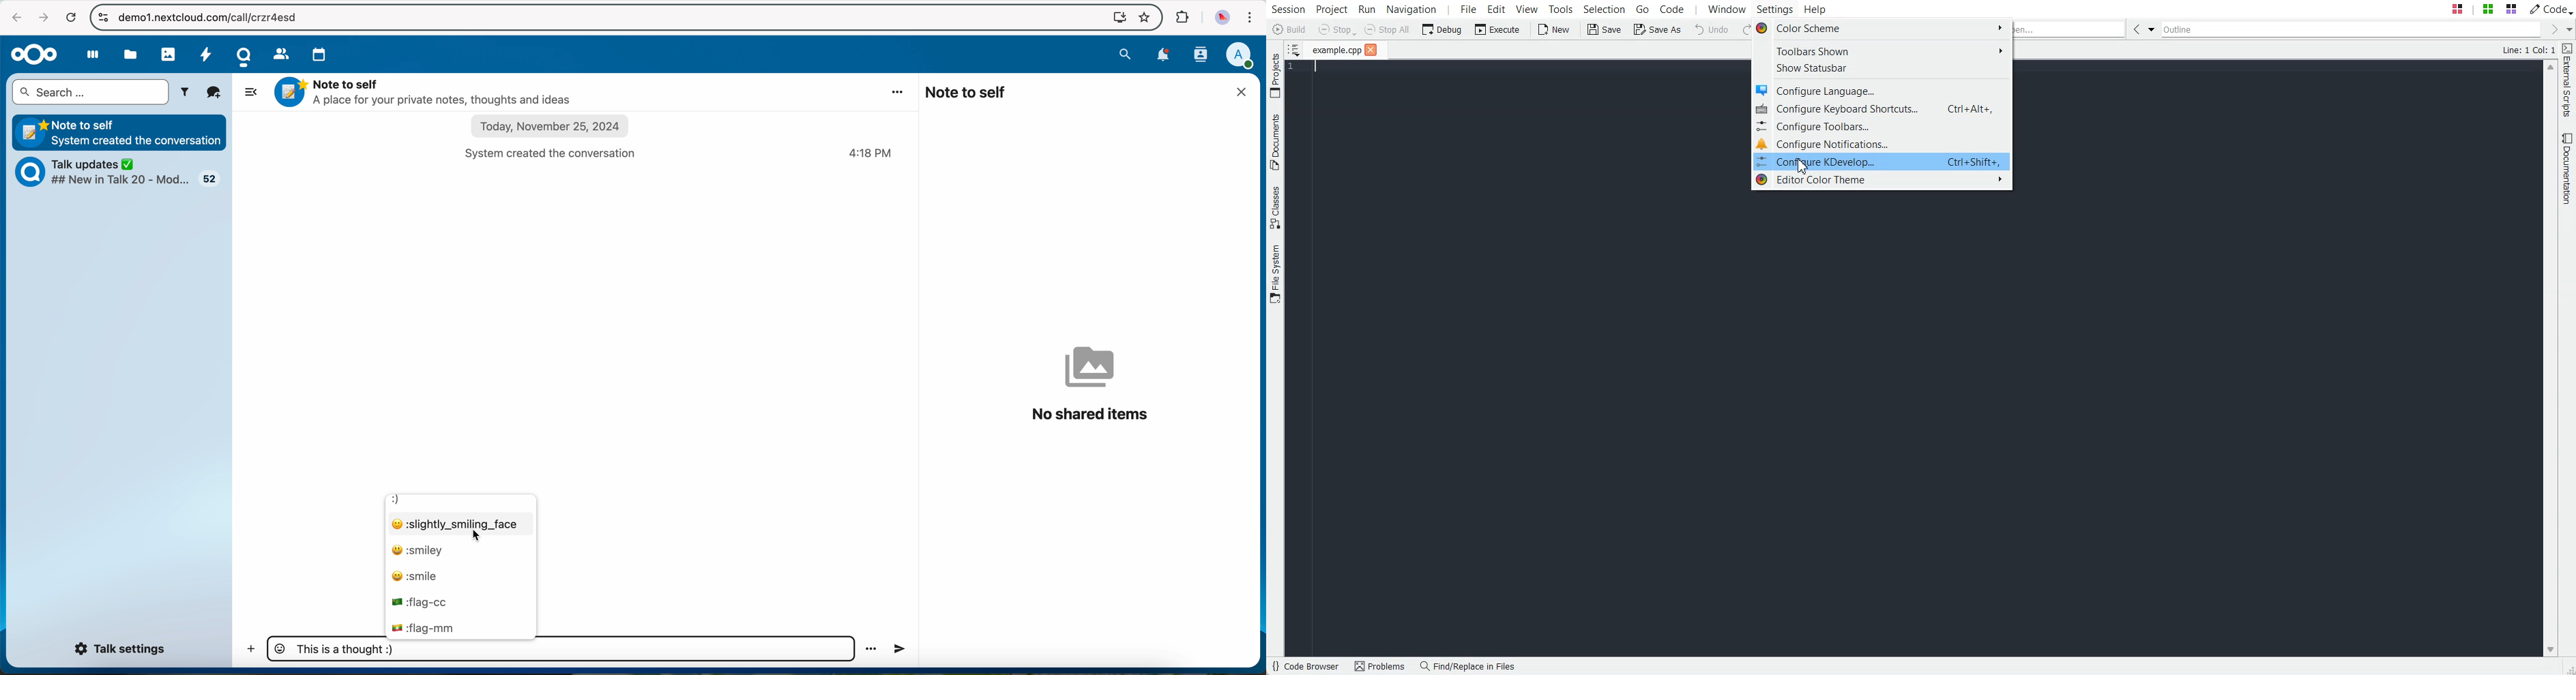 This screenshot has height=700, width=2576. Describe the element at coordinates (1914, 425) in the screenshot. I see `Background color one dark` at that location.